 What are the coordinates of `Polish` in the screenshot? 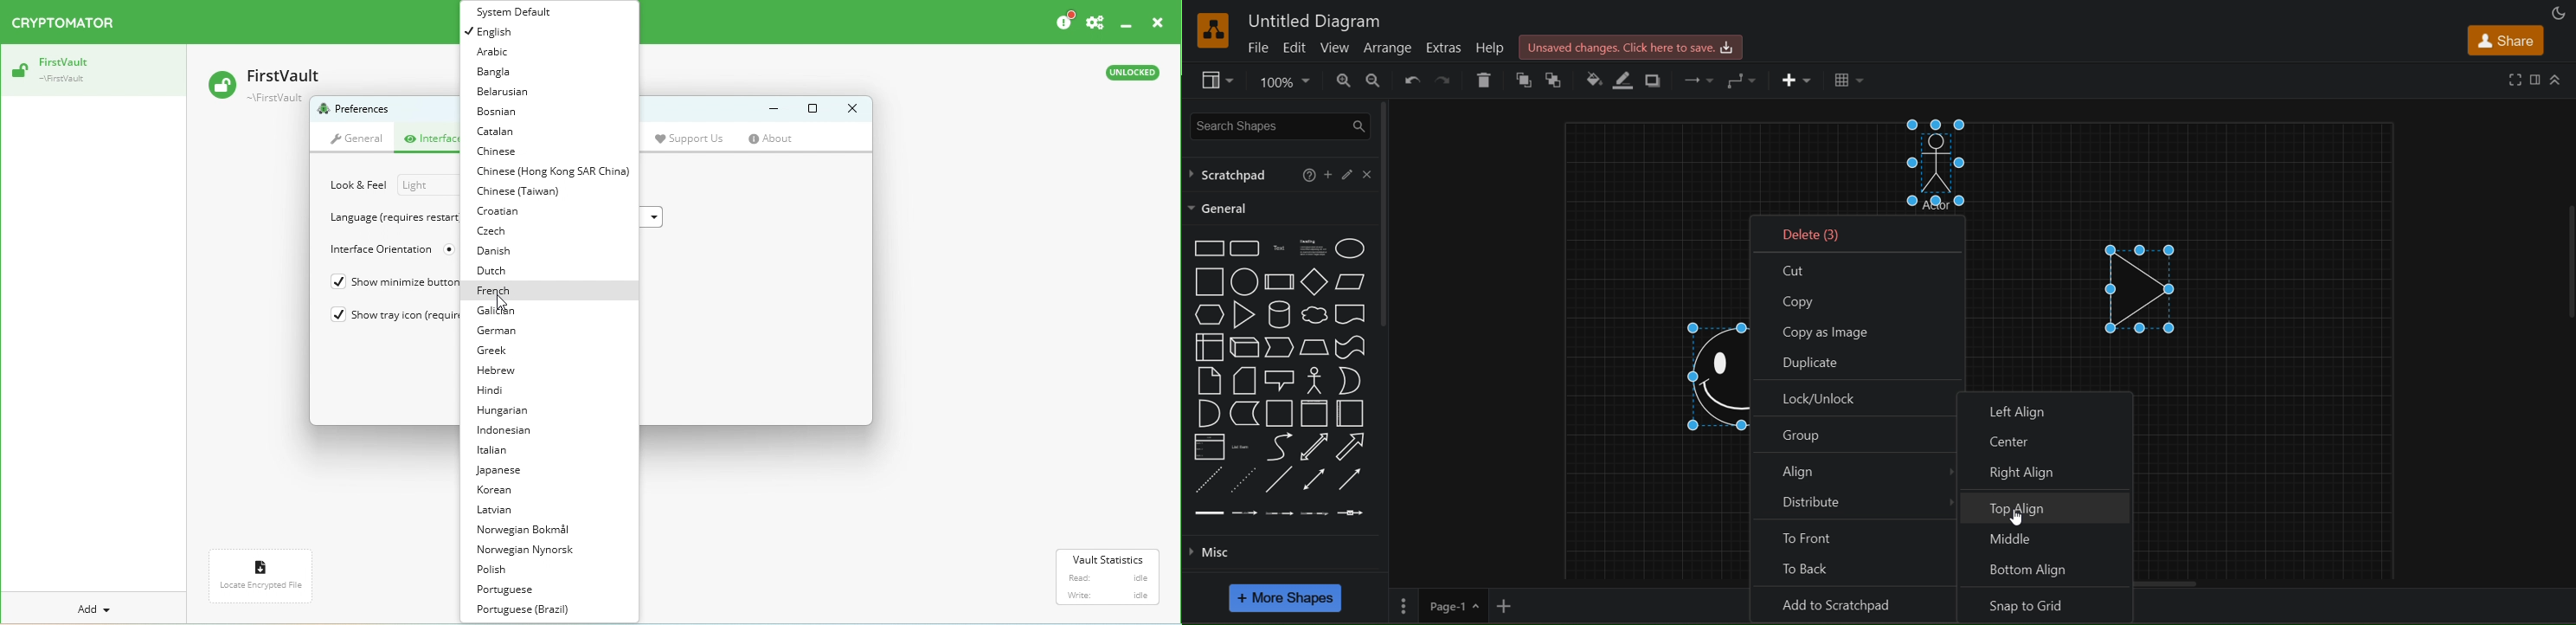 It's located at (502, 573).